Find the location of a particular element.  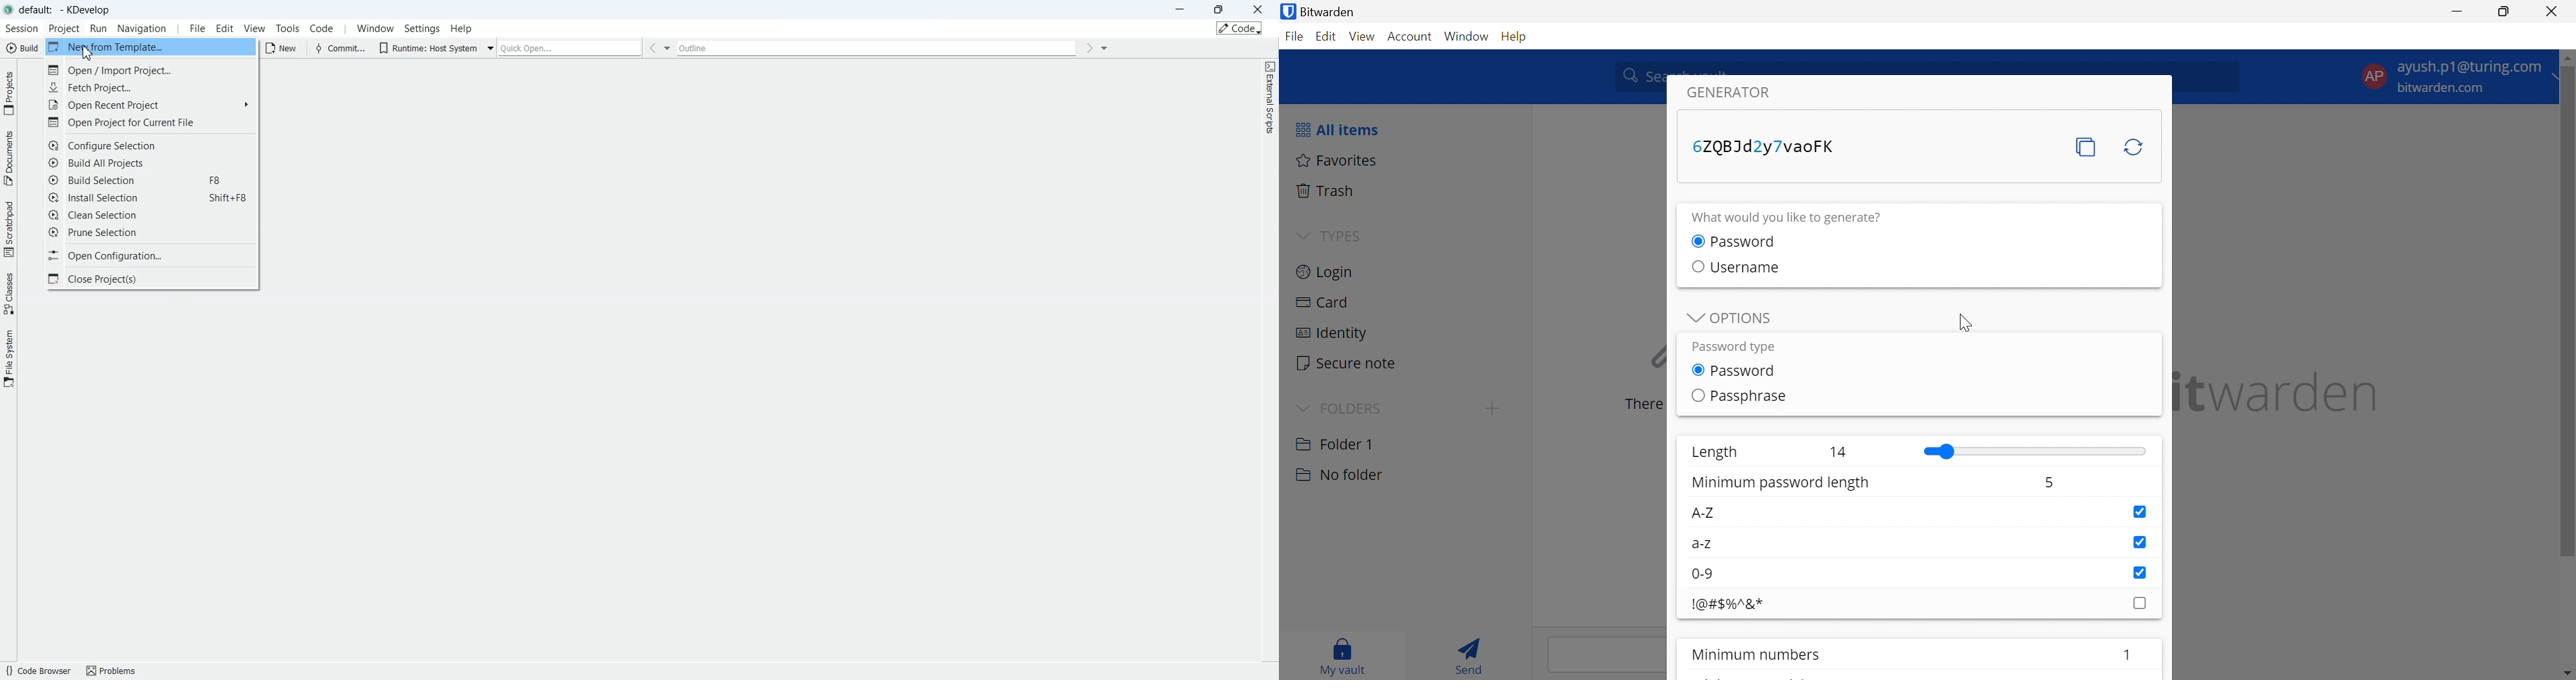

 is located at coordinates (1743, 317).